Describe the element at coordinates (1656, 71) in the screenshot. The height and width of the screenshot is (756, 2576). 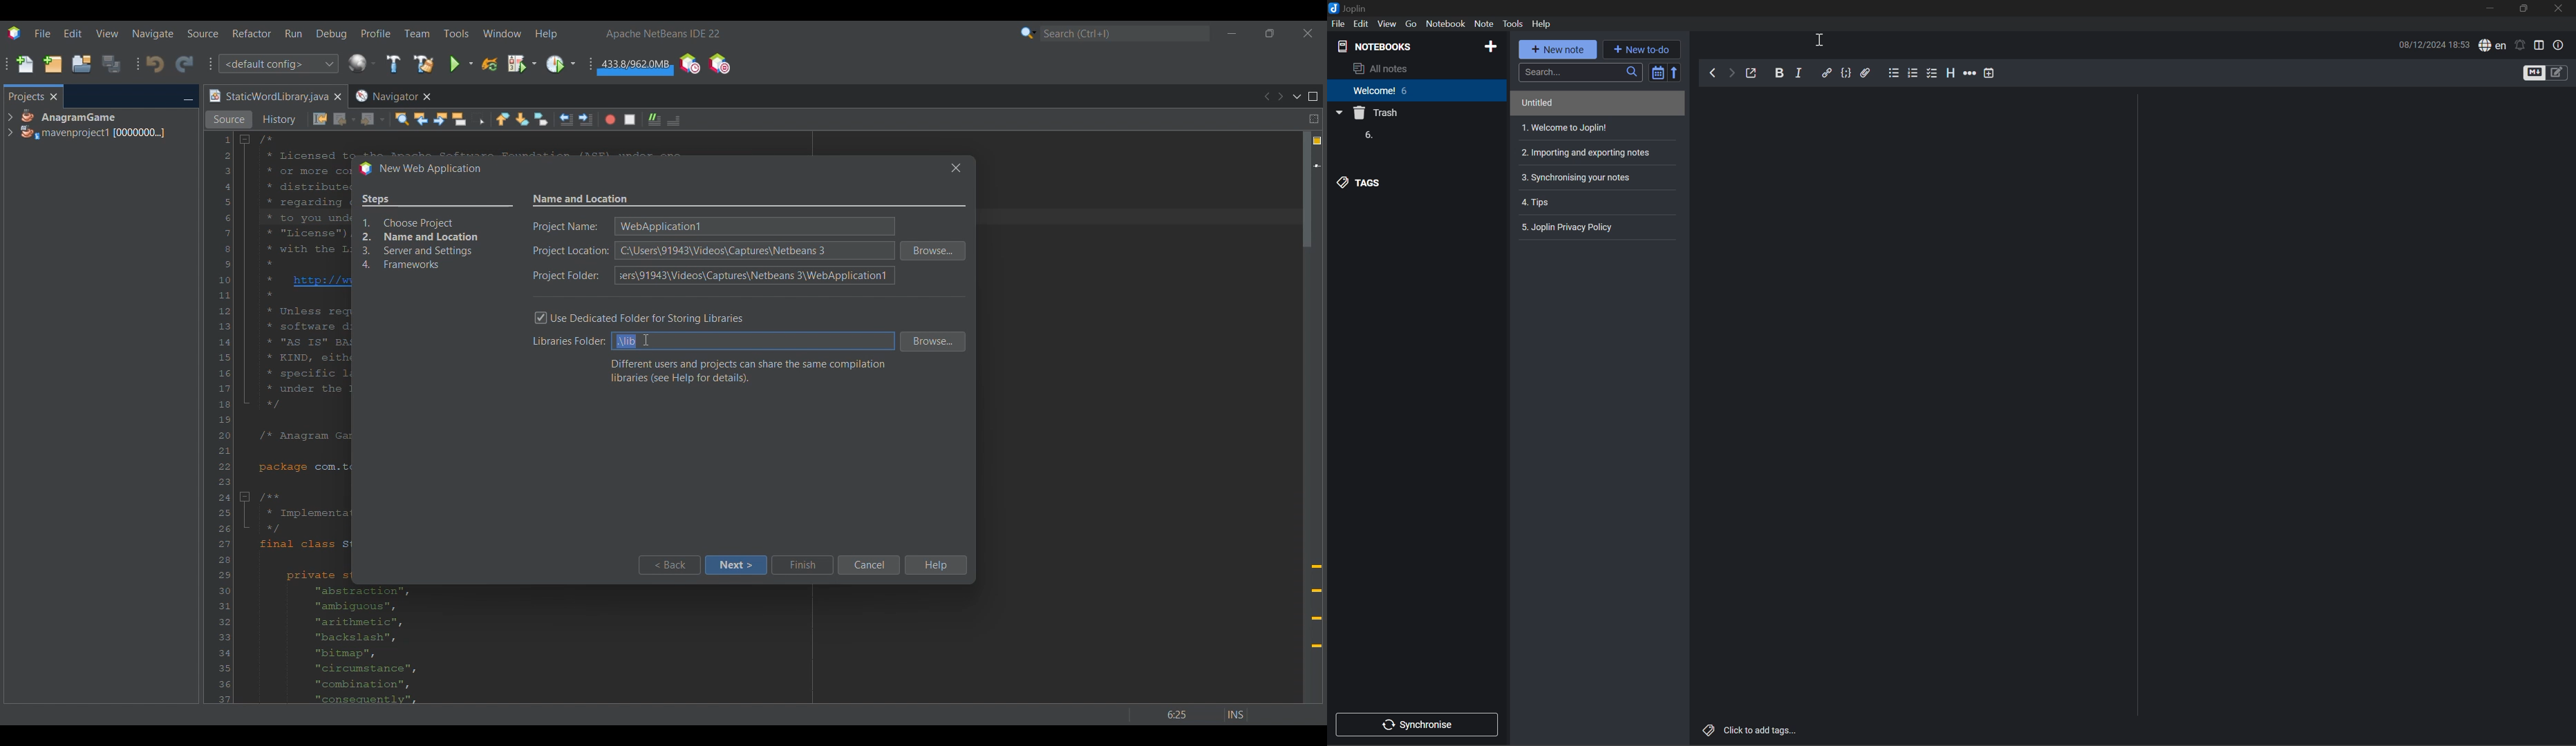
I see `Toggle sort order field` at that location.